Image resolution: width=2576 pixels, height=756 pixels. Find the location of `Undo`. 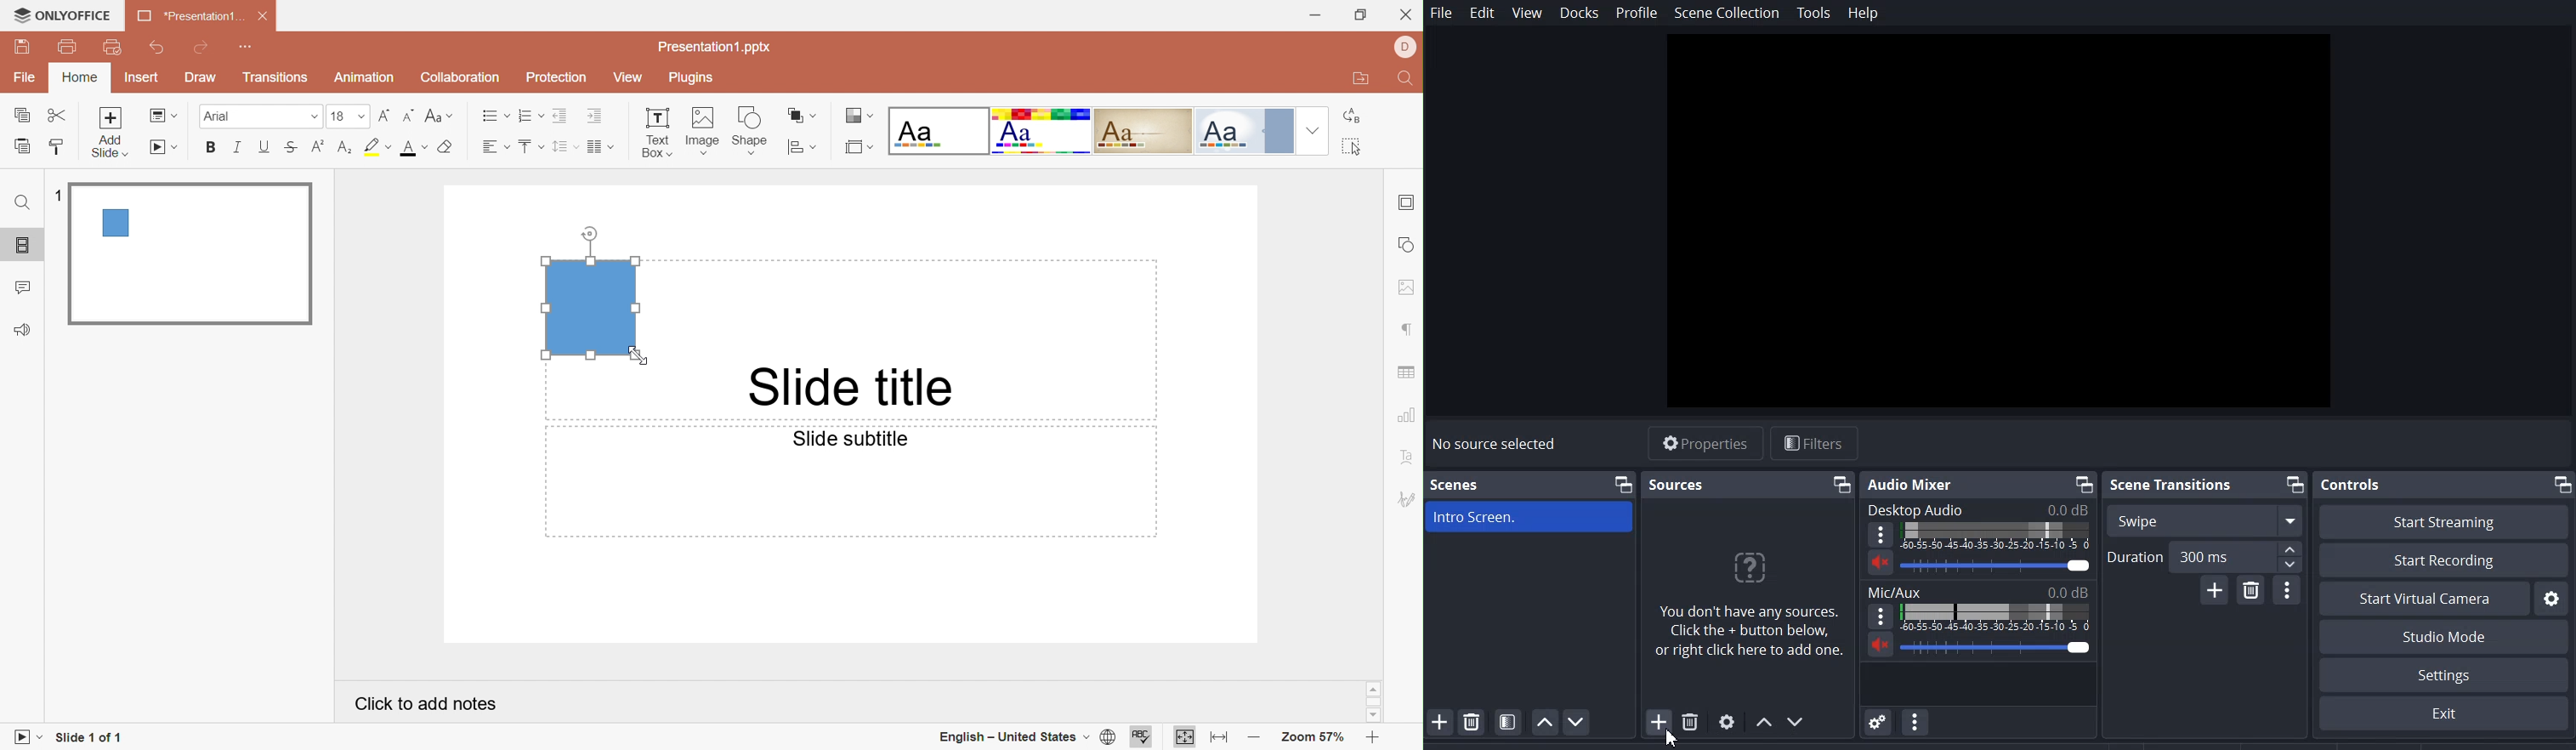

Undo is located at coordinates (158, 48).